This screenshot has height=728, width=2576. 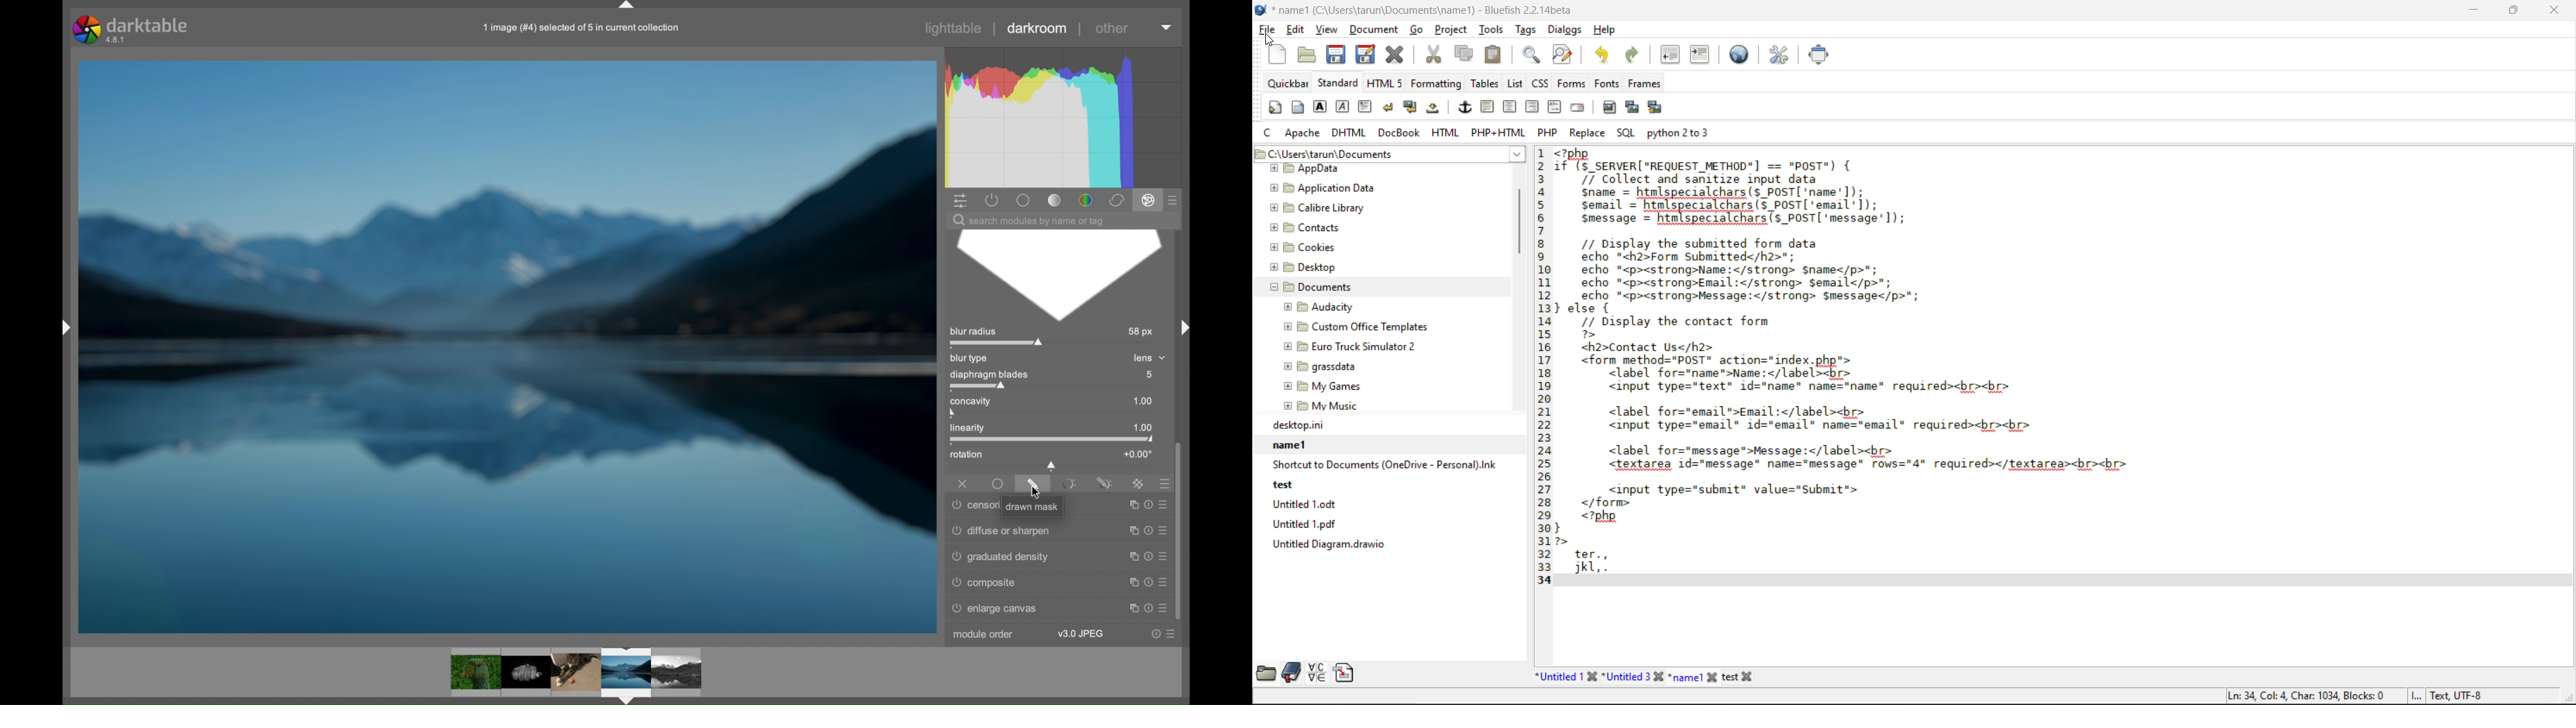 What do you see at coordinates (989, 379) in the screenshot?
I see `diaphragm blades` at bounding box center [989, 379].